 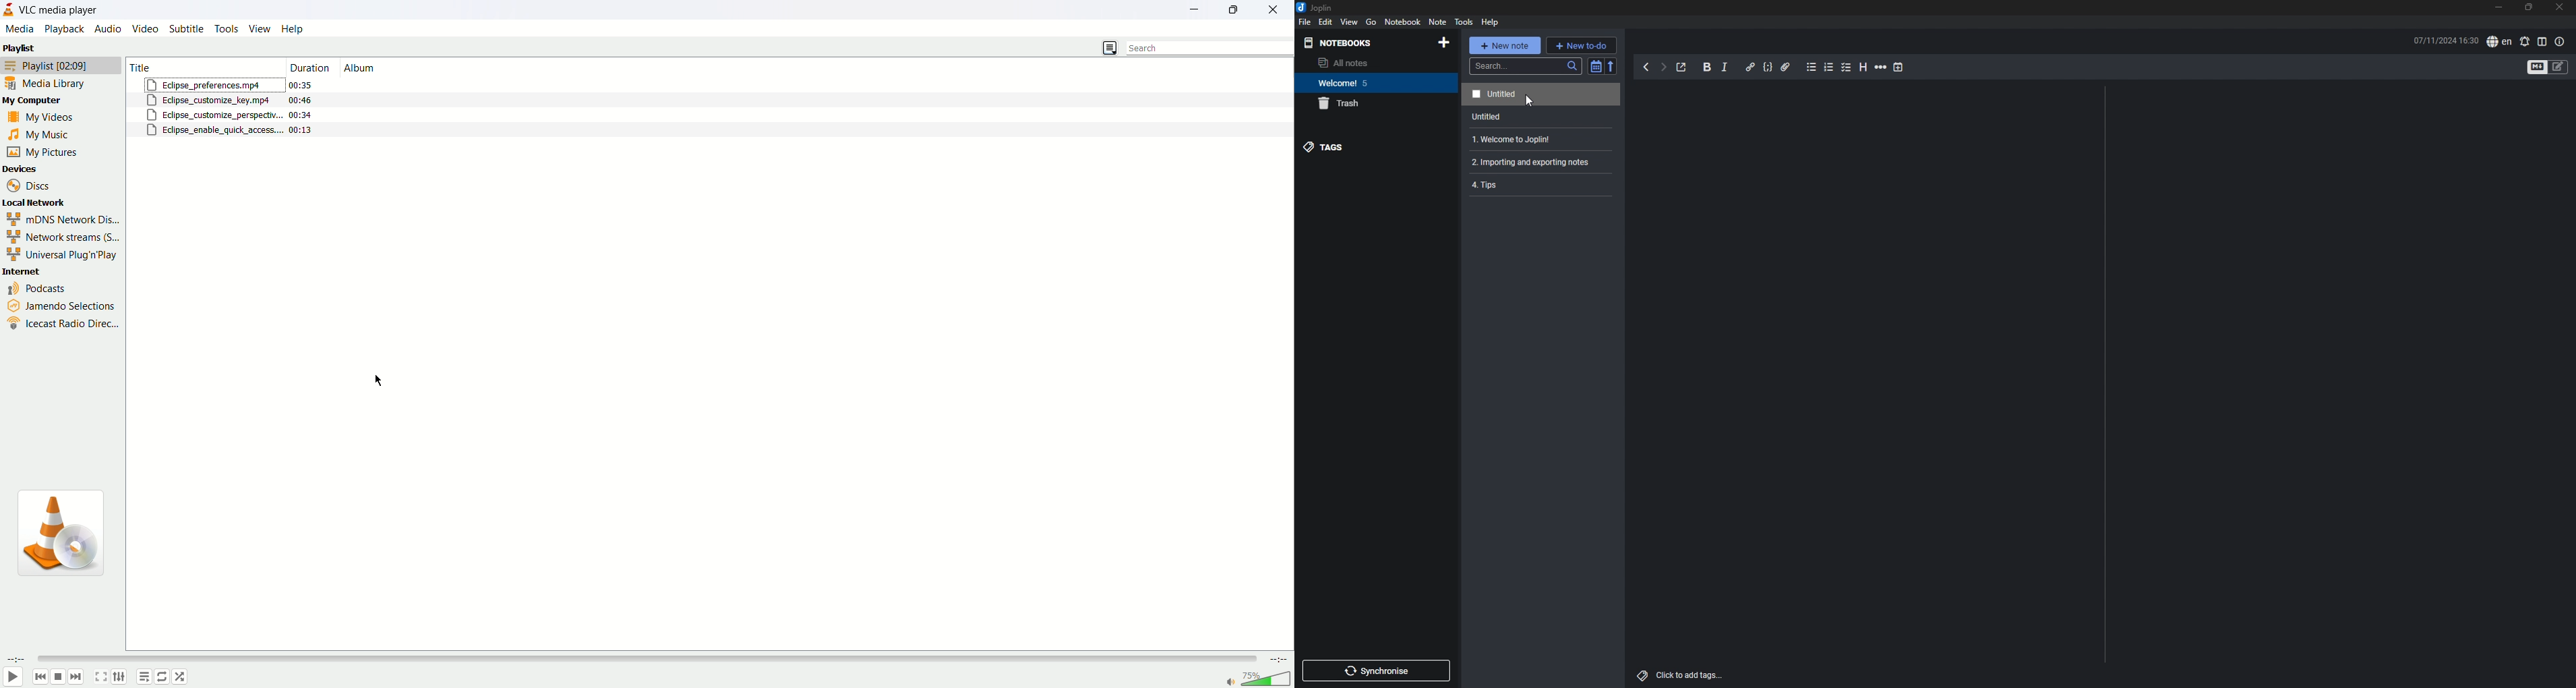 What do you see at coordinates (1899, 67) in the screenshot?
I see `add time` at bounding box center [1899, 67].